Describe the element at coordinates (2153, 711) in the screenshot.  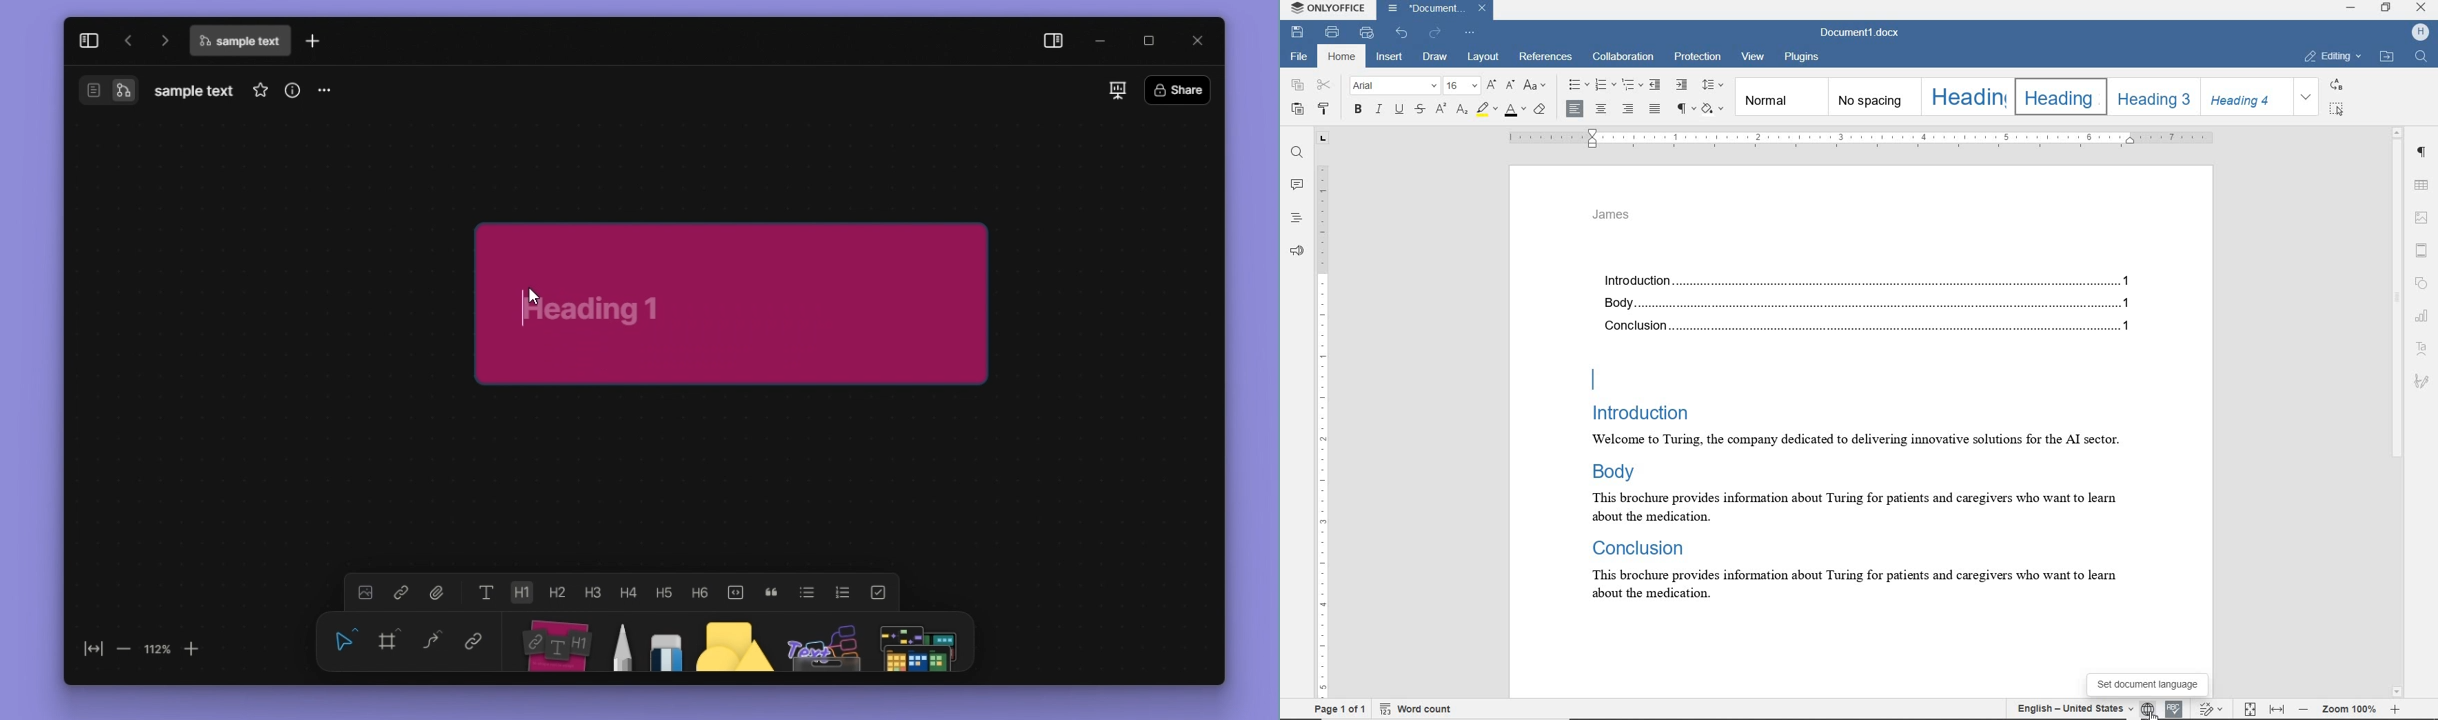
I see `Cursor` at that location.